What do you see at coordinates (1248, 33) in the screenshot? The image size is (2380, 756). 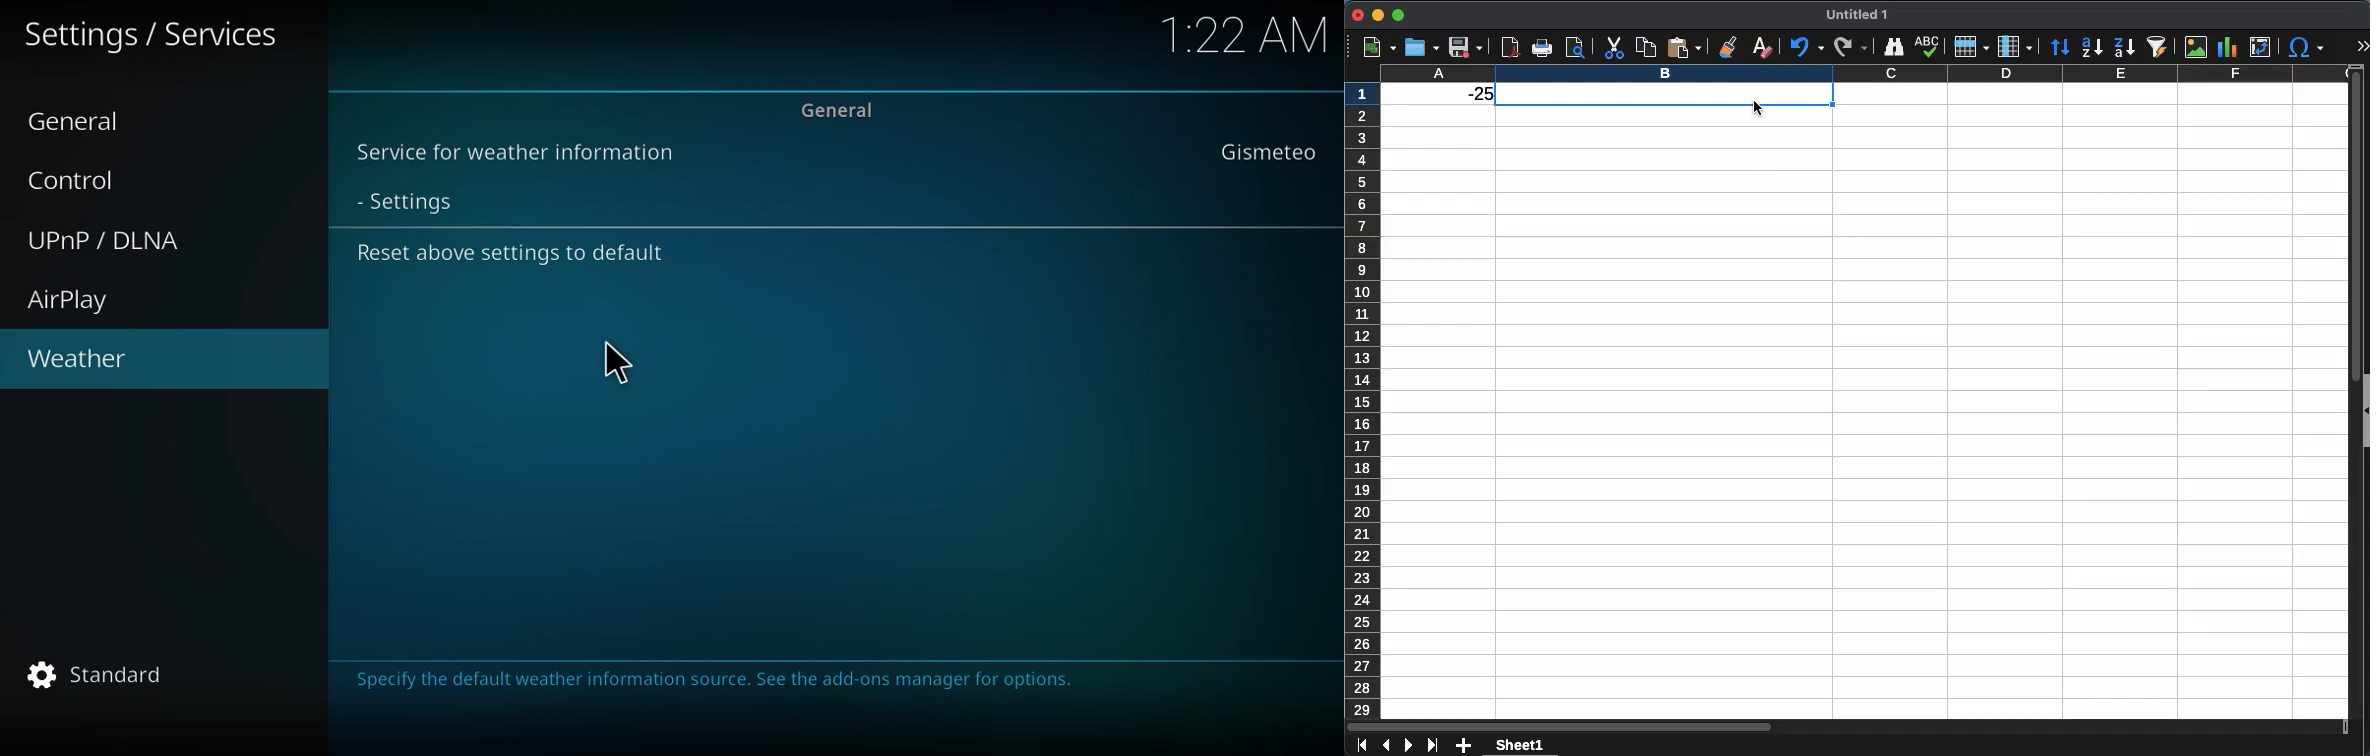 I see `time` at bounding box center [1248, 33].